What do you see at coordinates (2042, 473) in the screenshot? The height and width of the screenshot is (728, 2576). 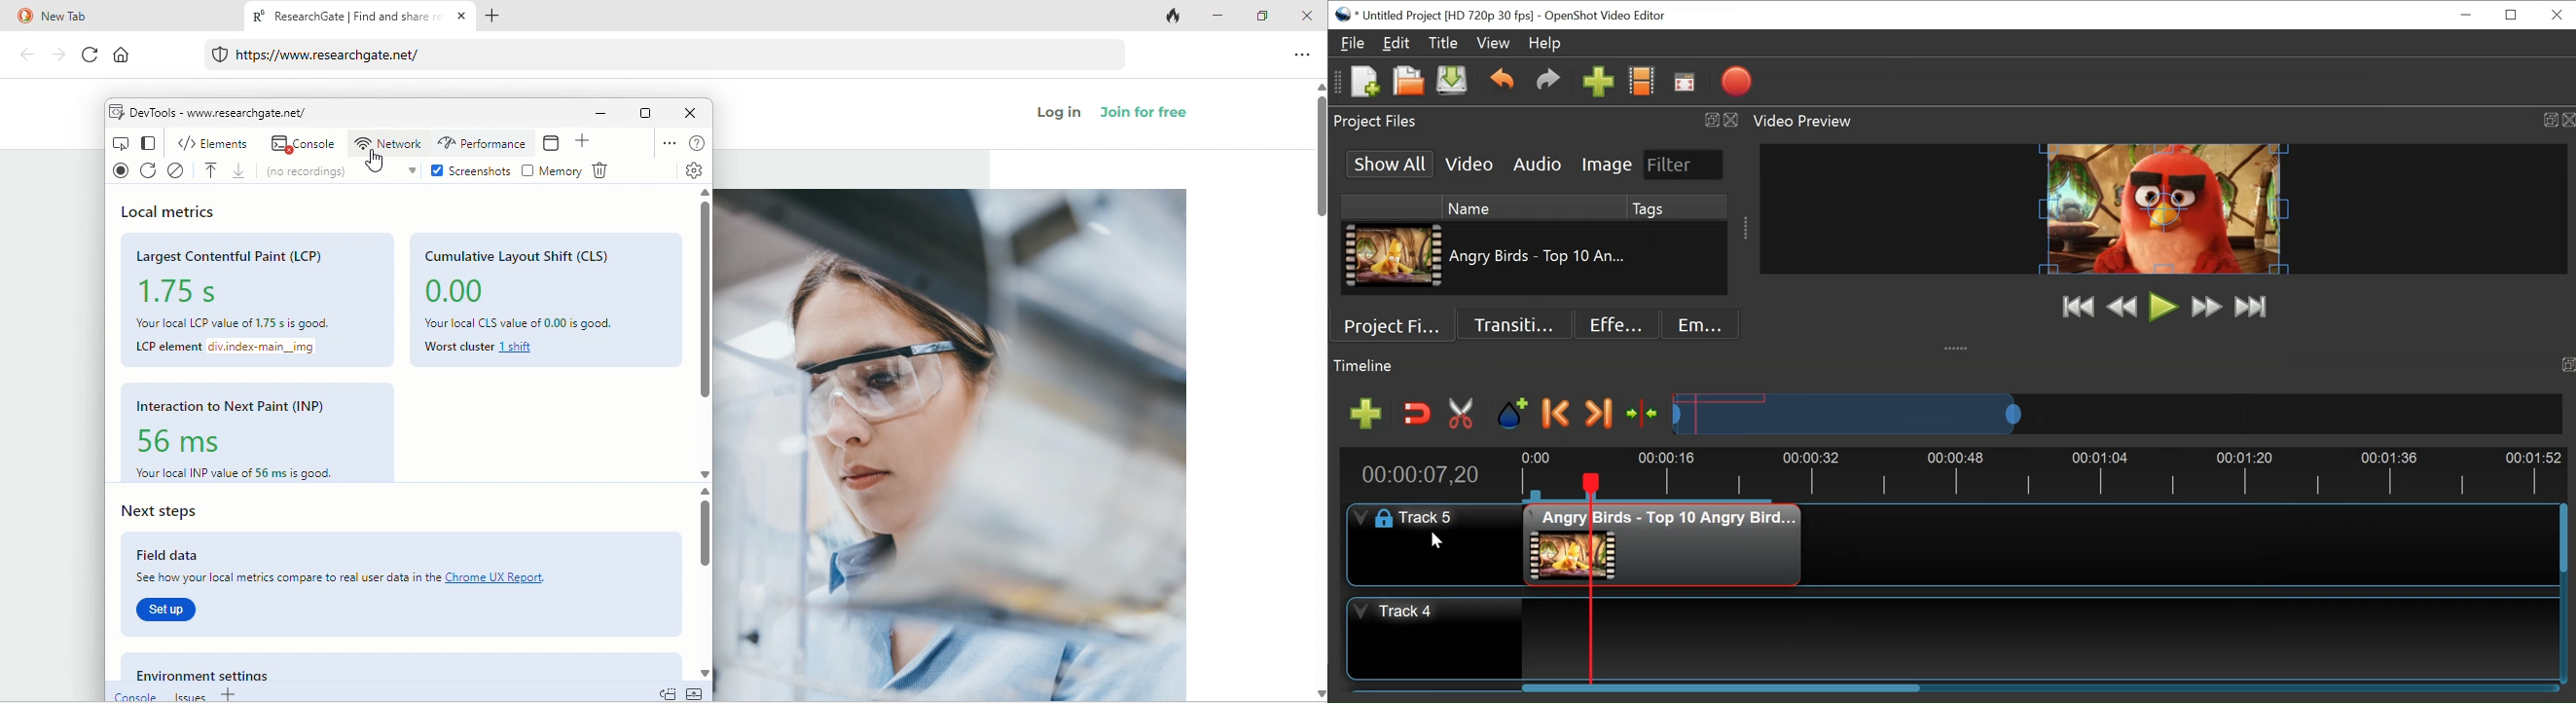 I see `Timeline` at bounding box center [2042, 473].